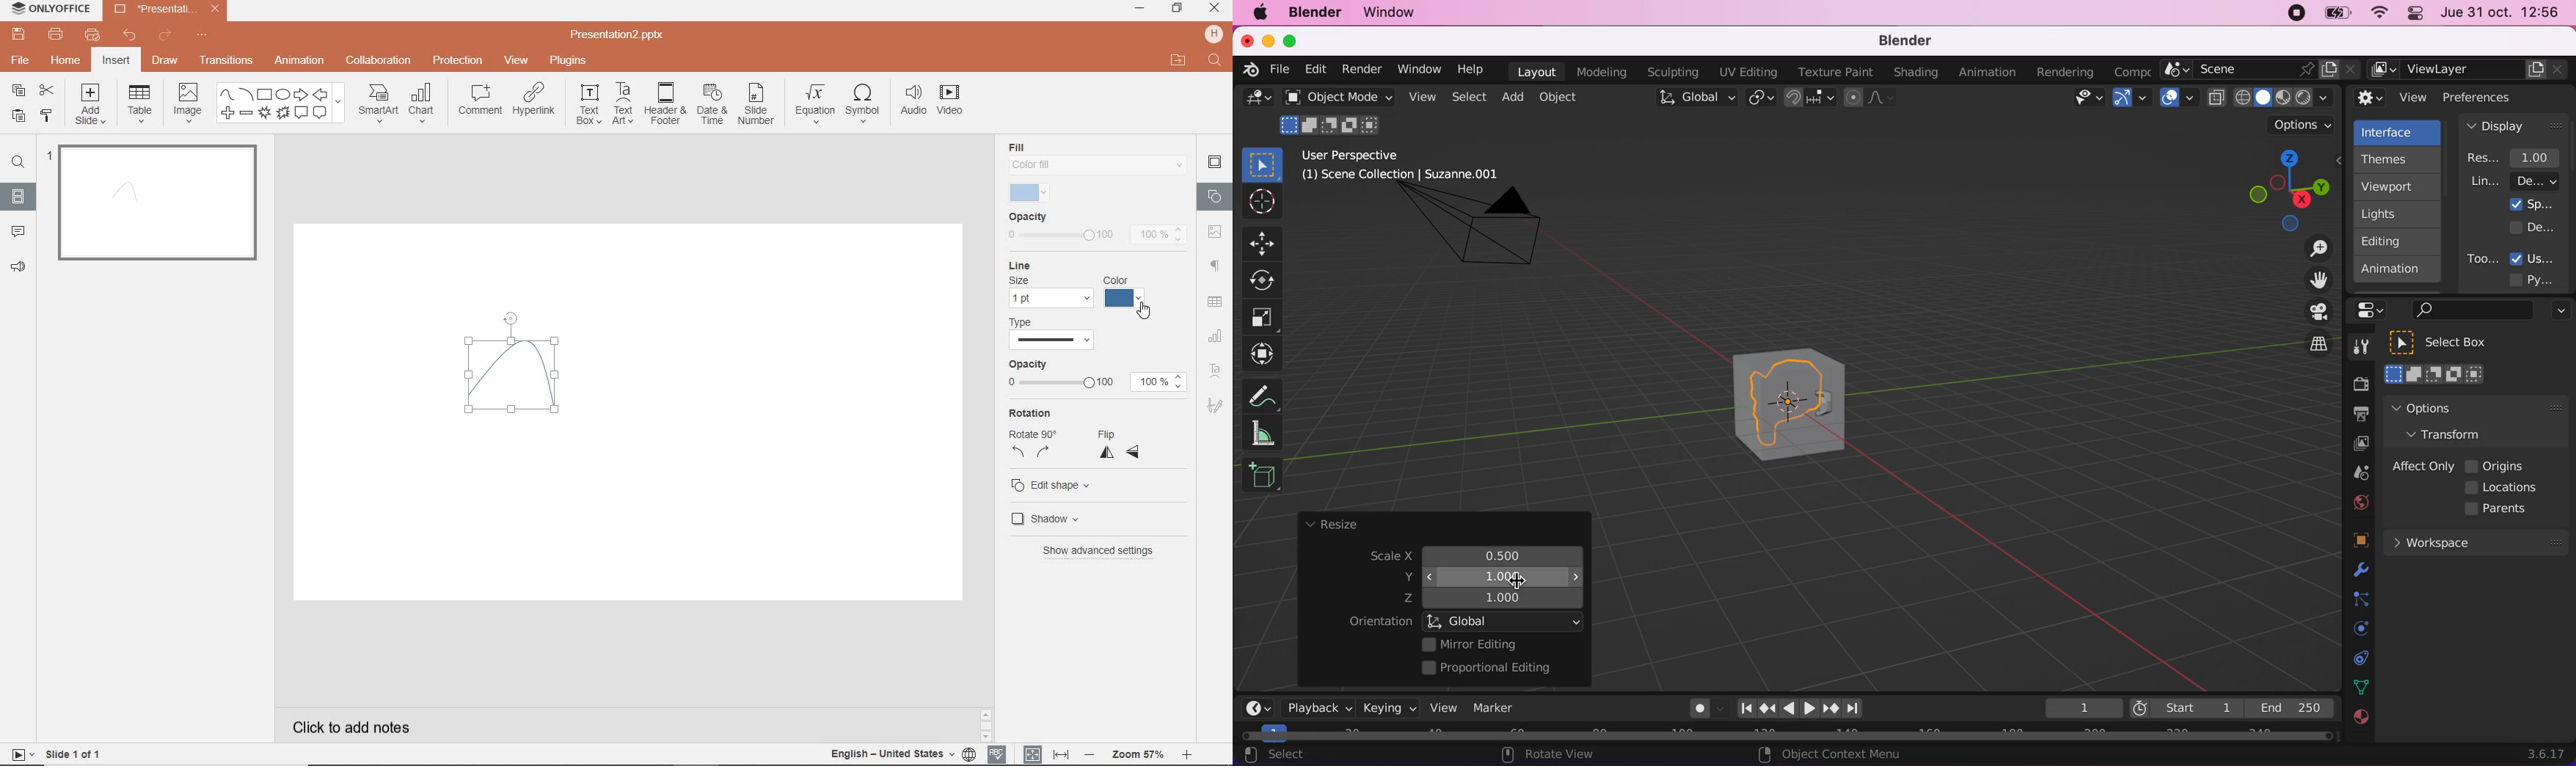 The image size is (2576, 784). Describe the element at coordinates (2376, 15) in the screenshot. I see `wifi` at that location.